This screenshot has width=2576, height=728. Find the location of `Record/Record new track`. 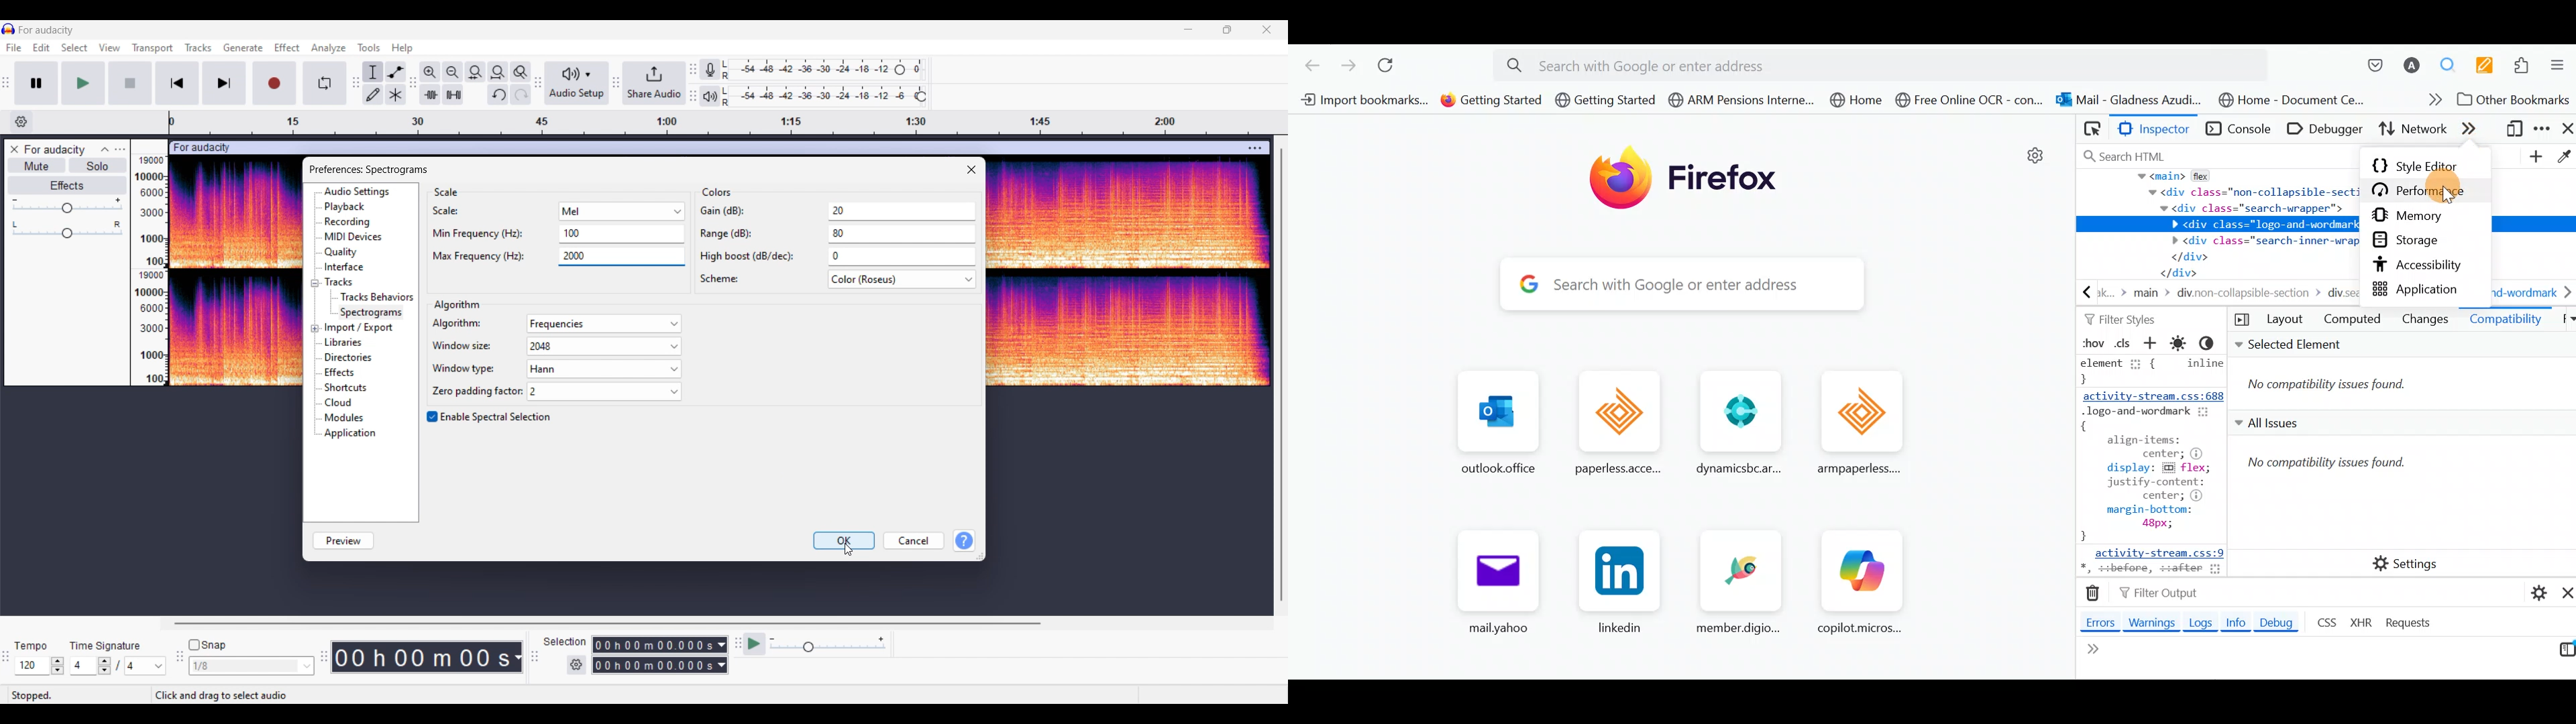

Record/Record new track is located at coordinates (275, 83).